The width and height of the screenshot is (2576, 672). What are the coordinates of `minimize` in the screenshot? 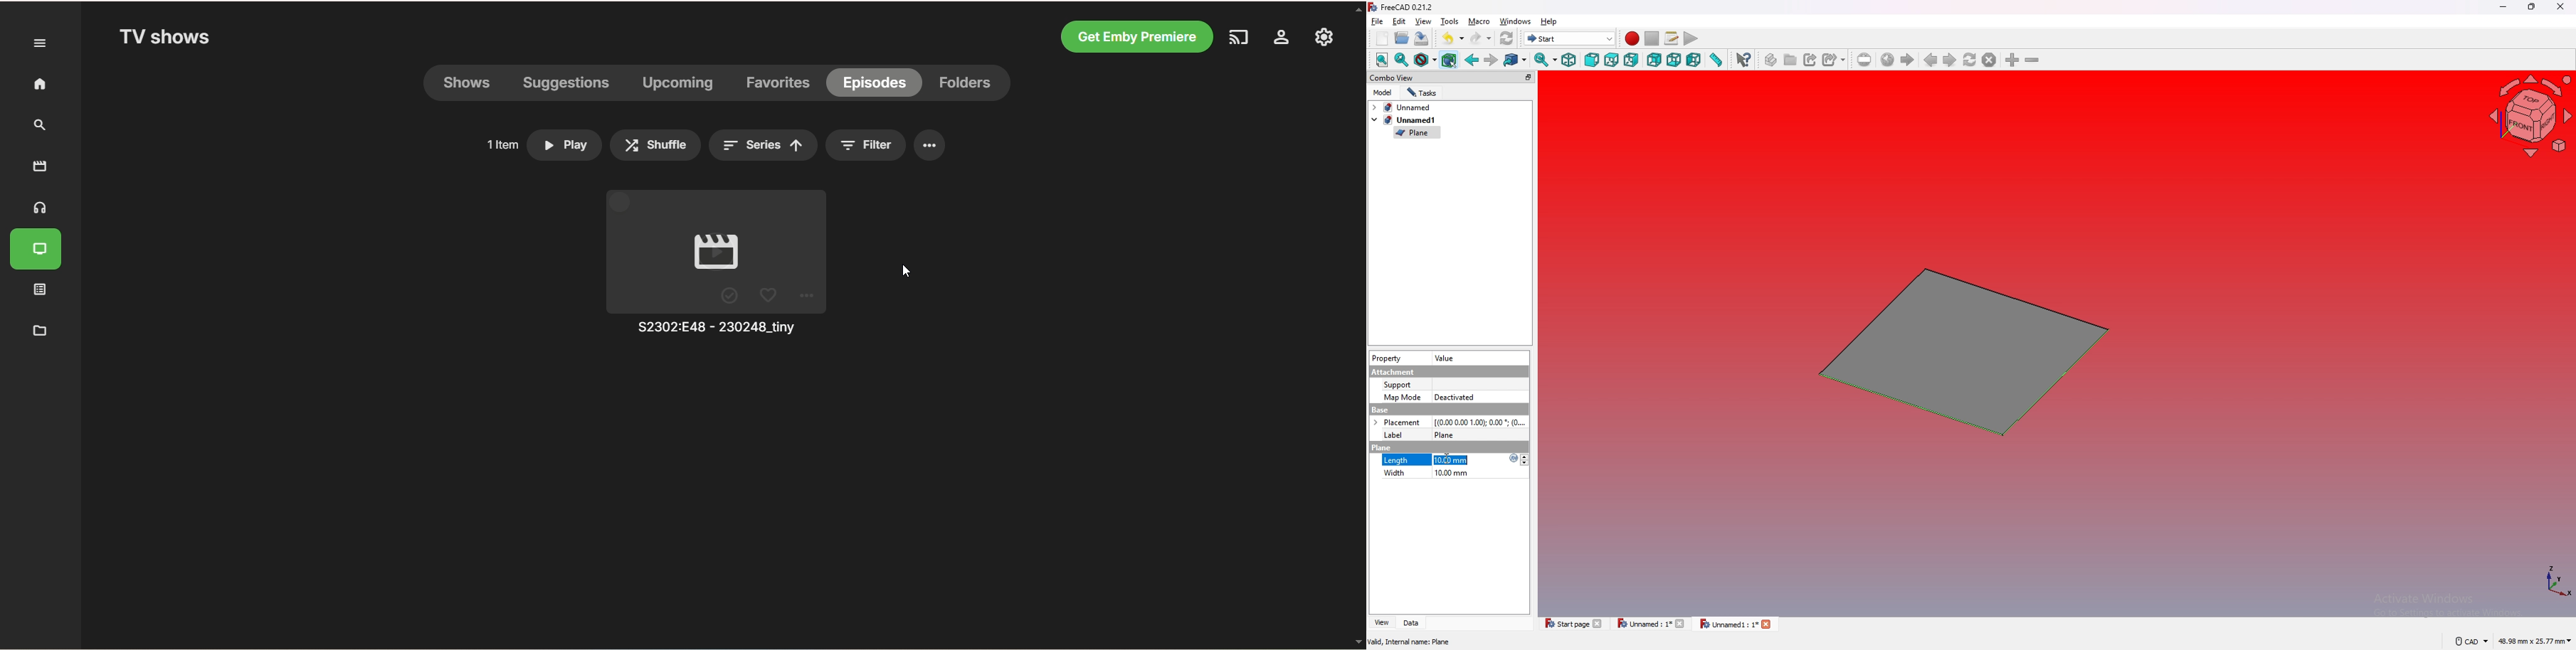 It's located at (2504, 8).